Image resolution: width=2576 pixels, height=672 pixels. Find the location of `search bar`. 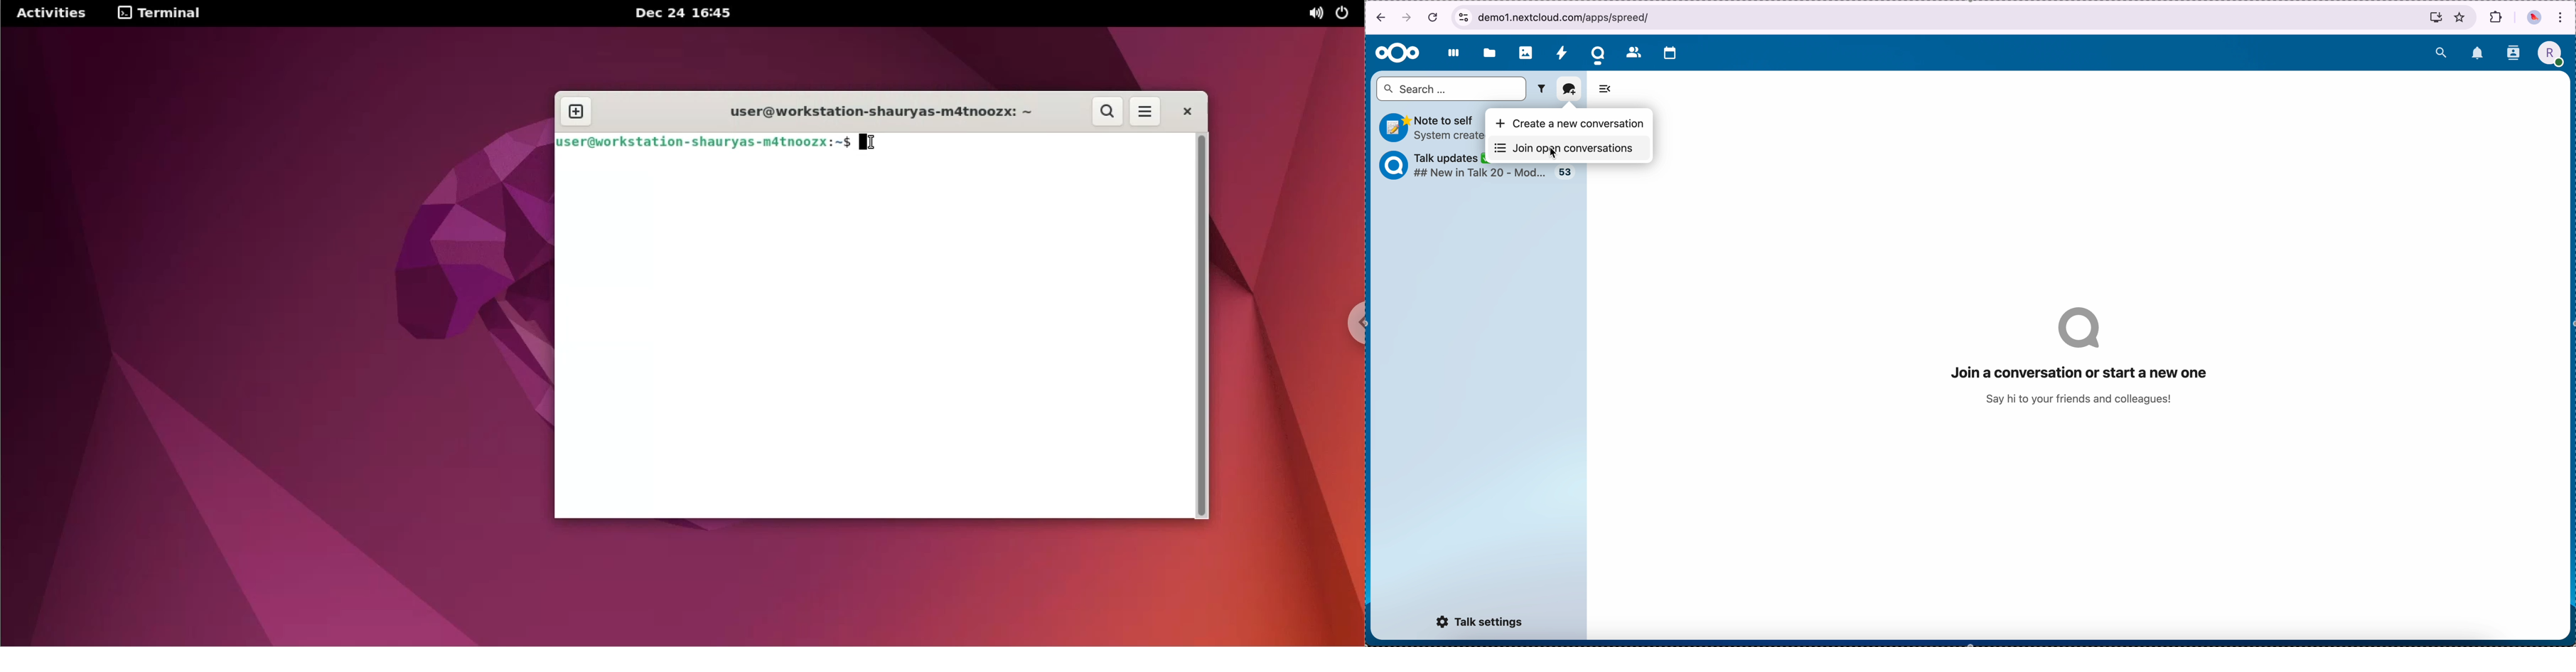

search bar is located at coordinates (1452, 89).